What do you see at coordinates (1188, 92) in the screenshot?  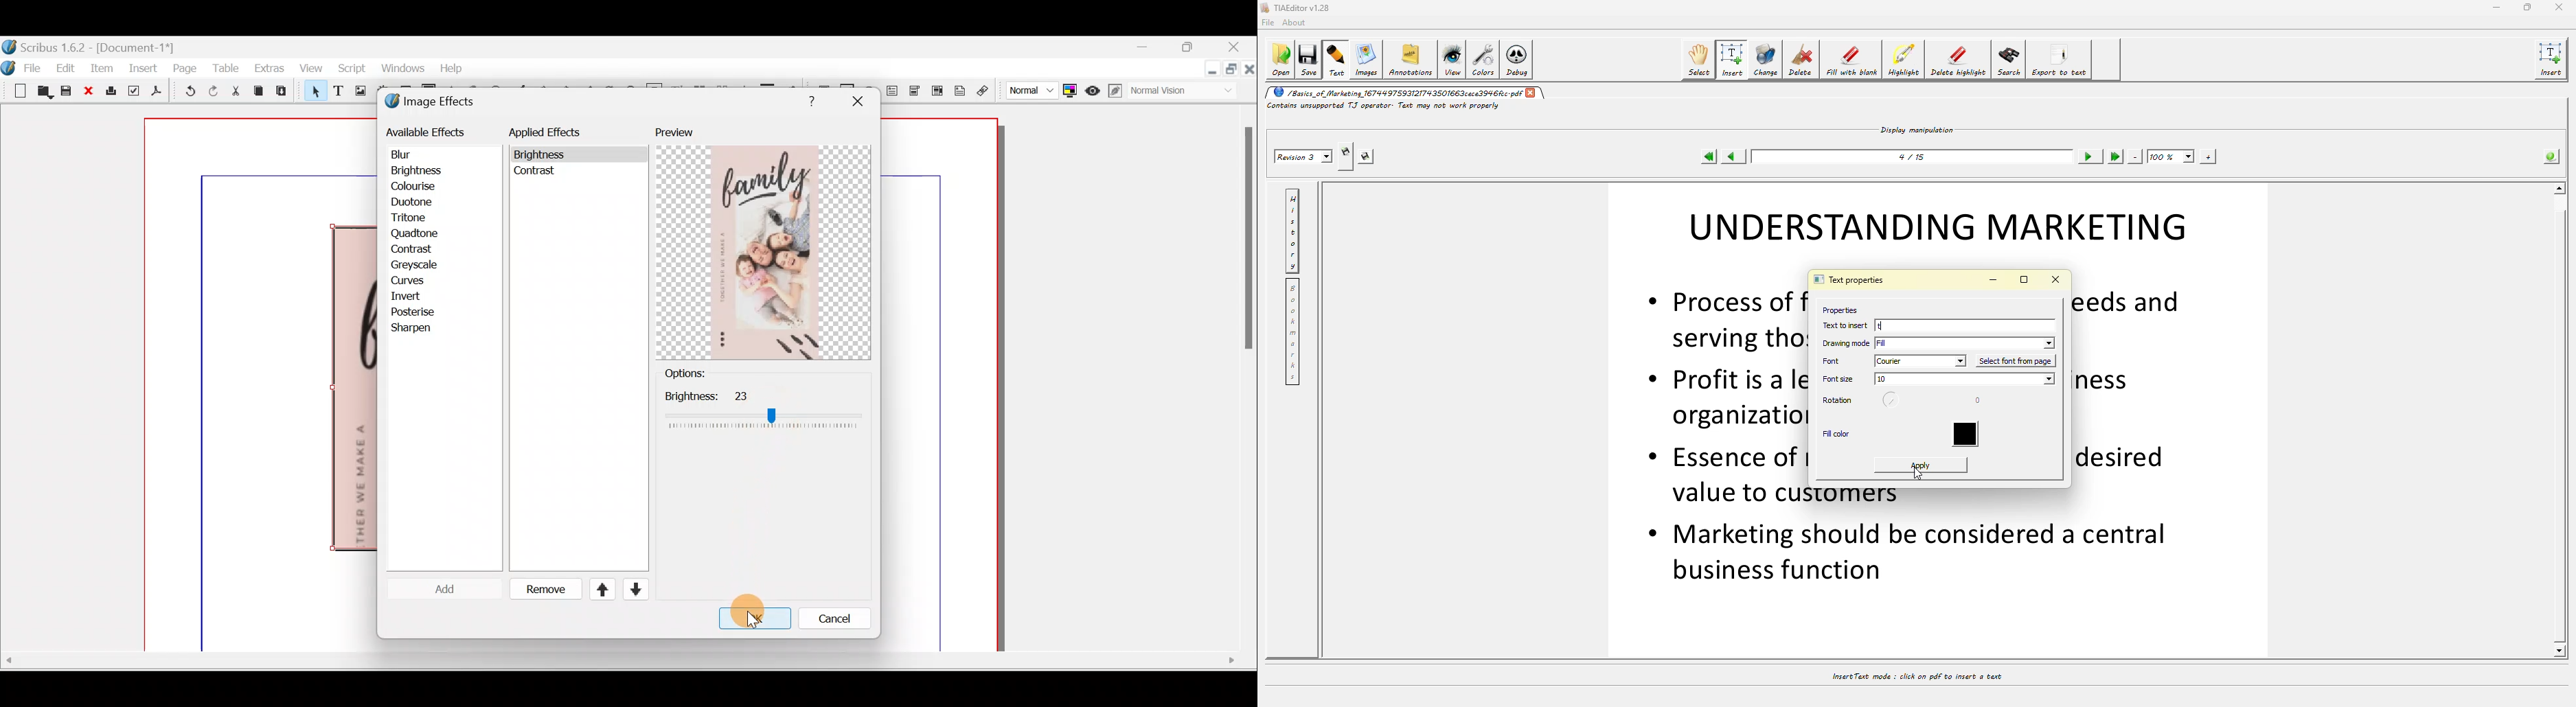 I see `Visual appearance of display` at bounding box center [1188, 92].